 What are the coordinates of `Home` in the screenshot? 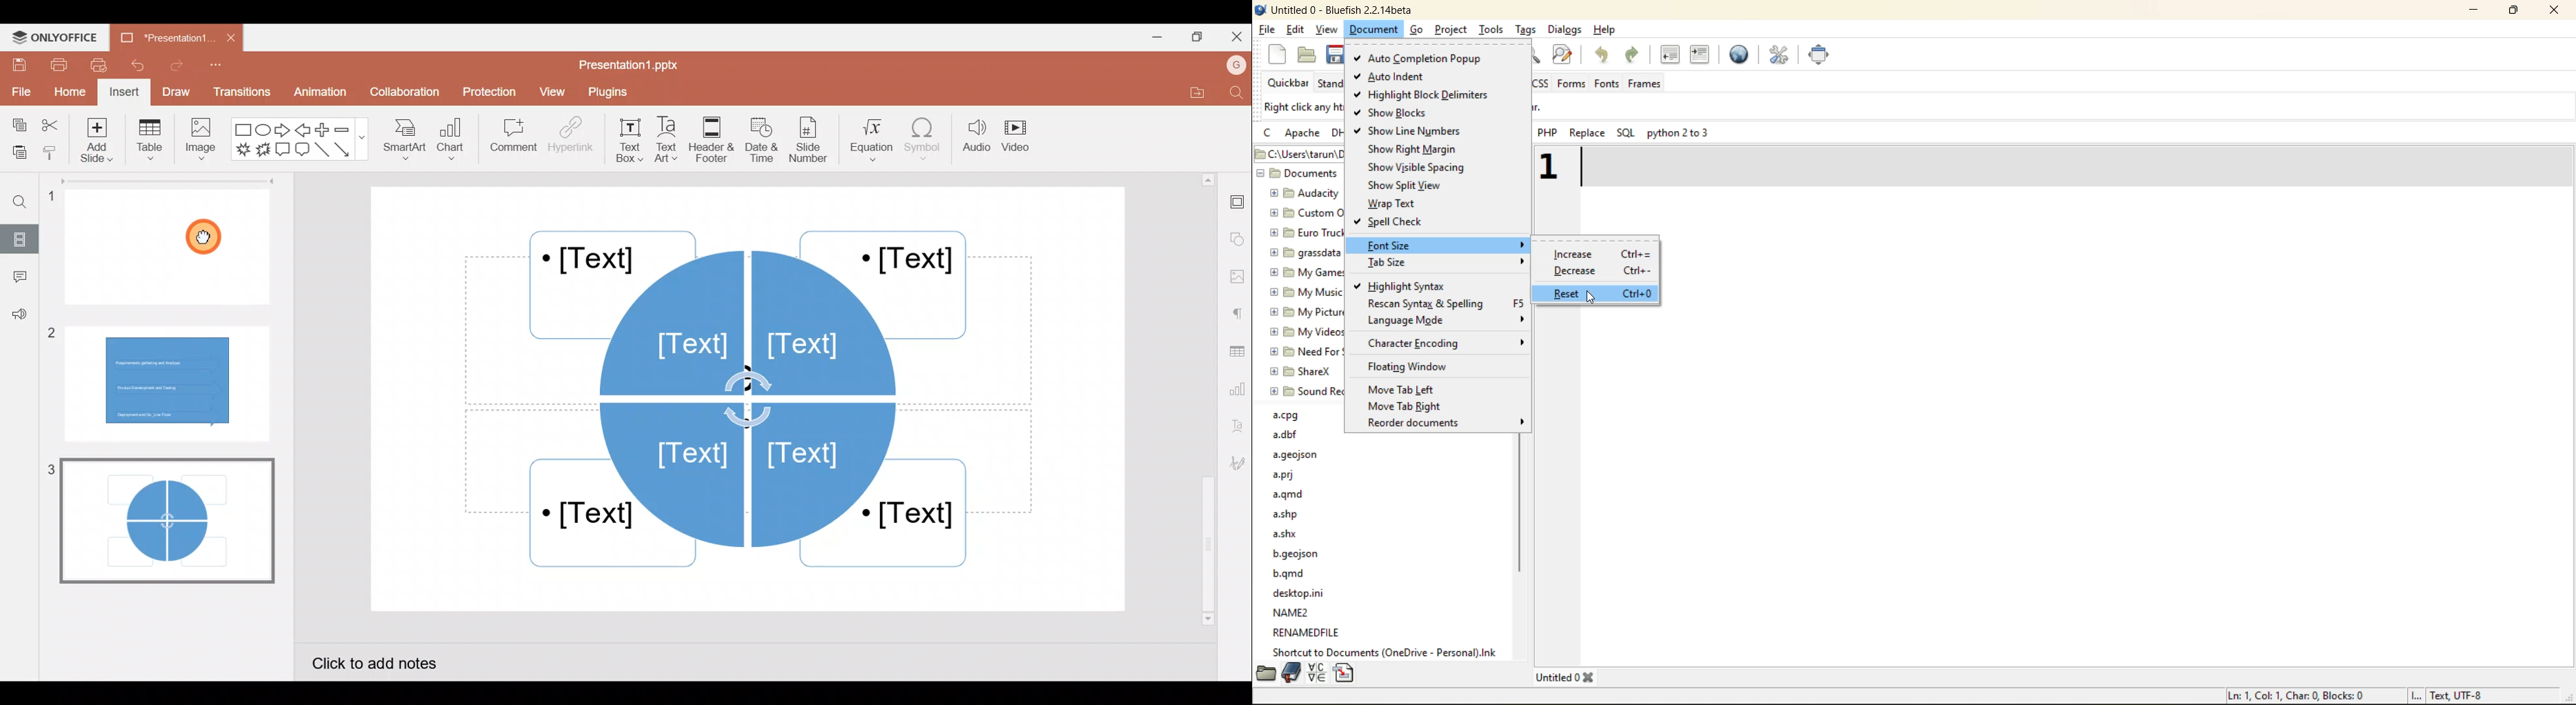 It's located at (69, 93).